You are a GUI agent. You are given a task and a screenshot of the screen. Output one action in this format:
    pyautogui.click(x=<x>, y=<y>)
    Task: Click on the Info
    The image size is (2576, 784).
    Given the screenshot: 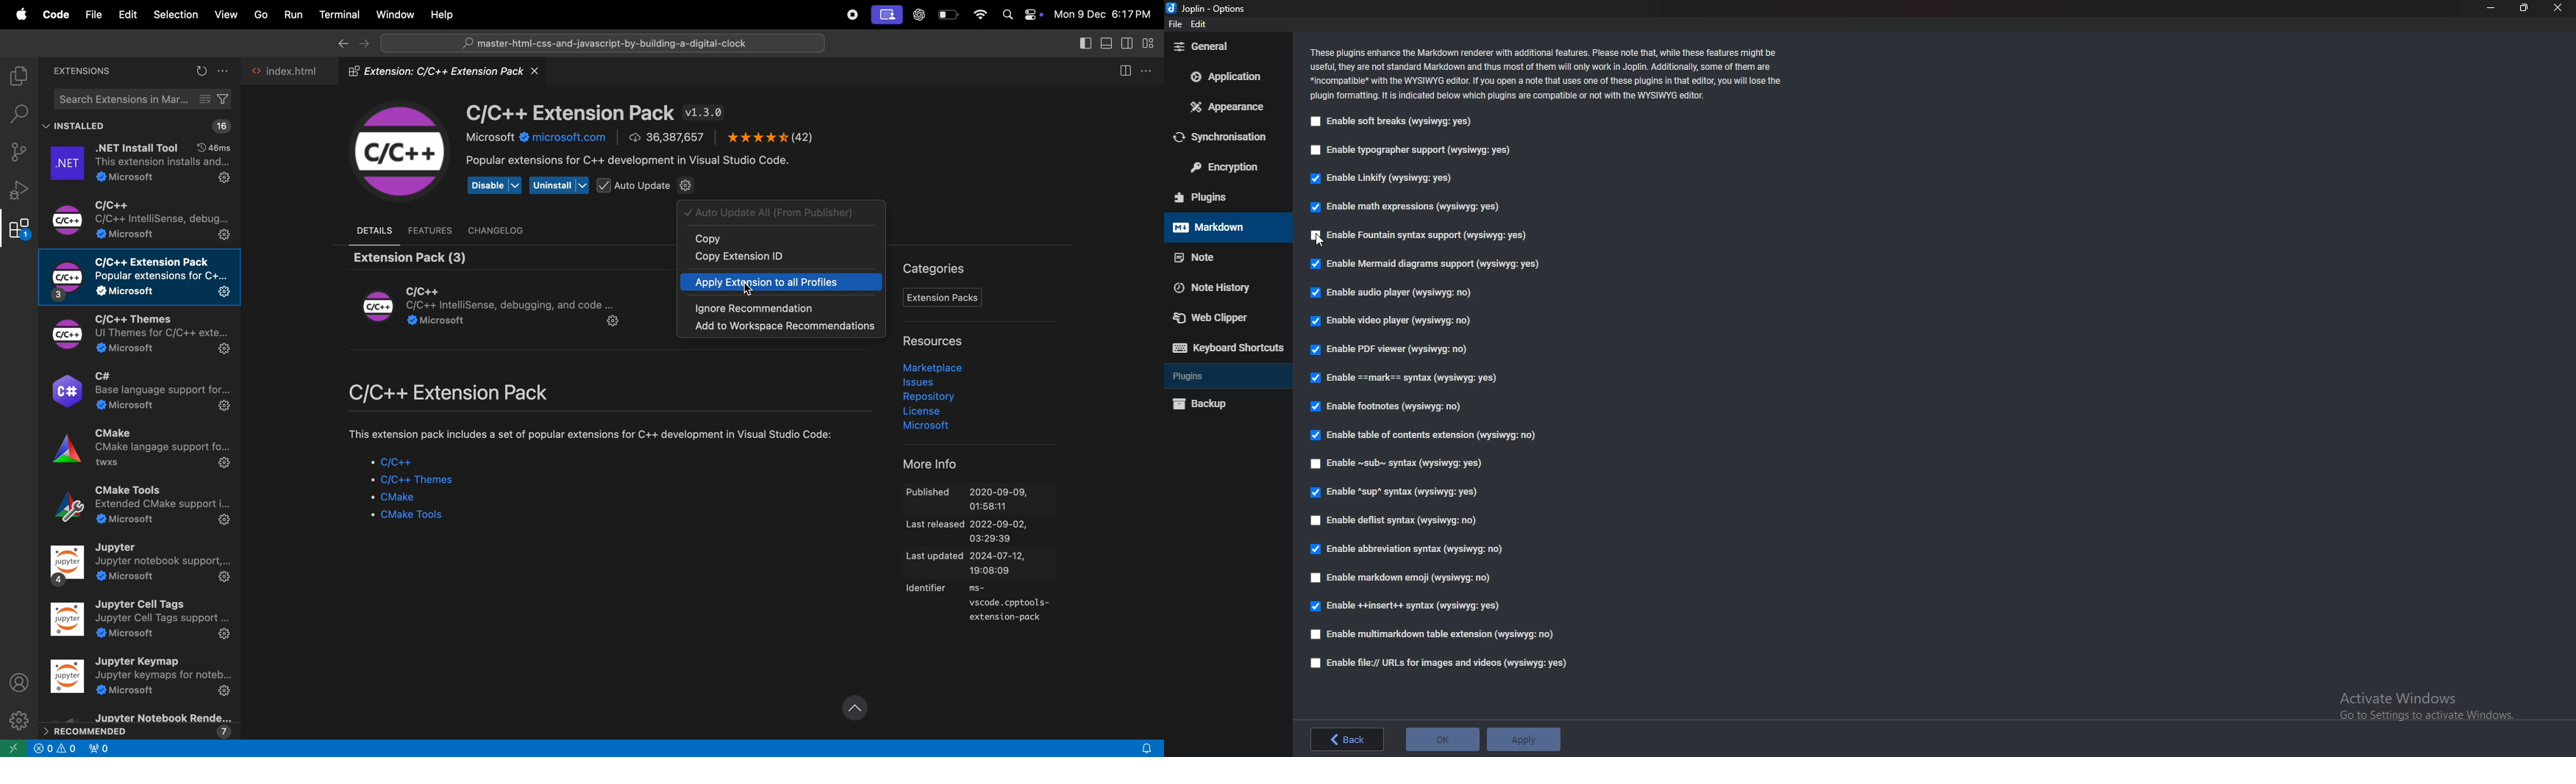 What is the action you would take?
    pyautogui.click(x=1548, y=73)
    